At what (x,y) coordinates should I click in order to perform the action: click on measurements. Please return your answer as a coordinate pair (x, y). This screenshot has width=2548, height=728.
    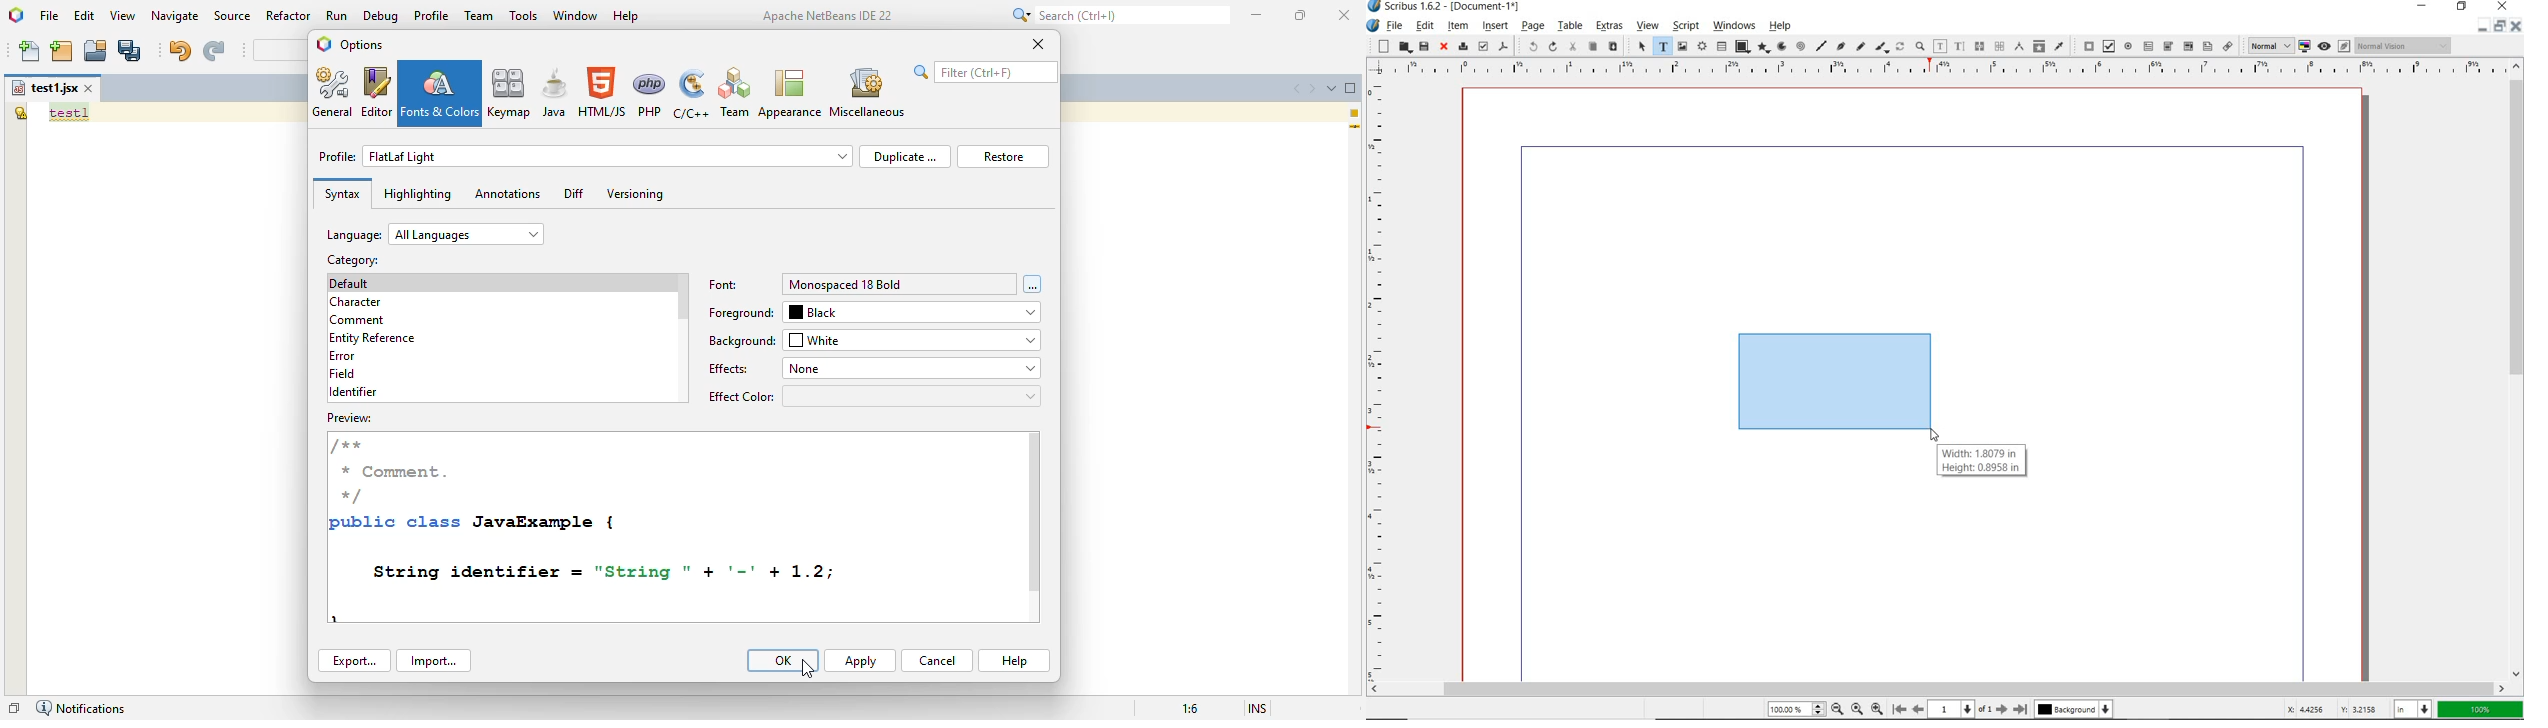
    Looking at the image, I should click on (2018, 46).